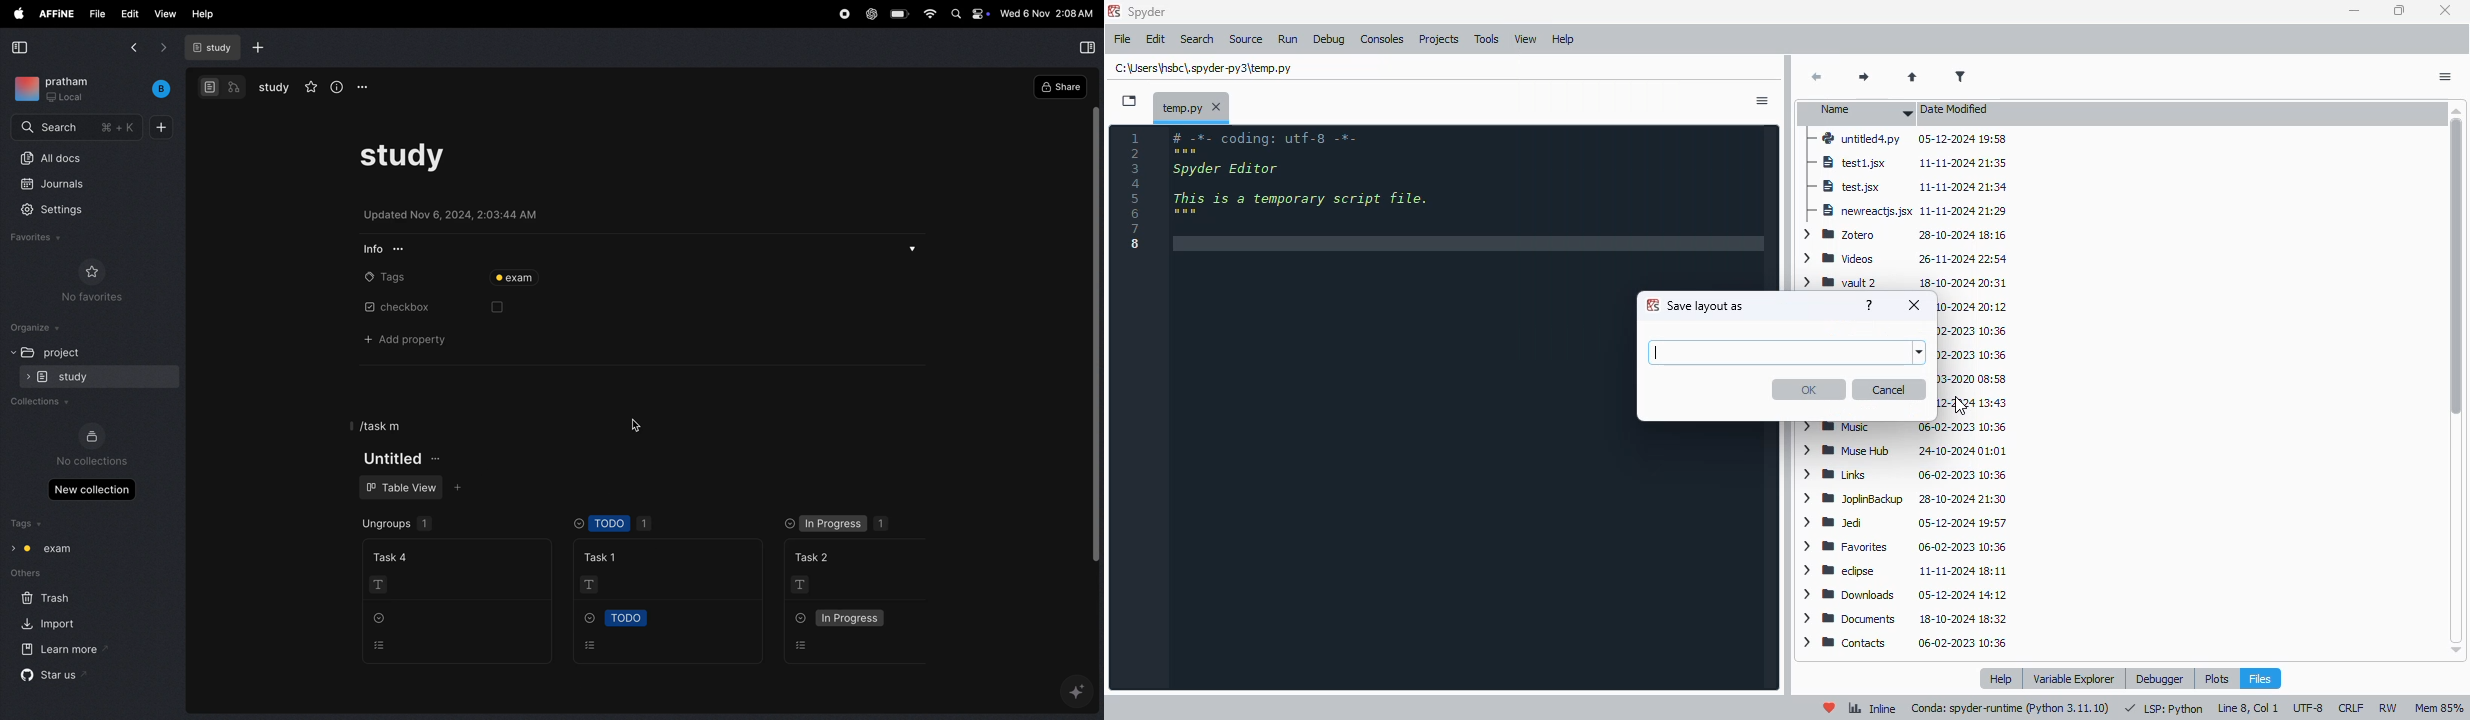 The image size is (2492, 728). What do you see at coordinates (1652, 304) in the screenshot?
I see `logo` at bounding box center [1652, 304].